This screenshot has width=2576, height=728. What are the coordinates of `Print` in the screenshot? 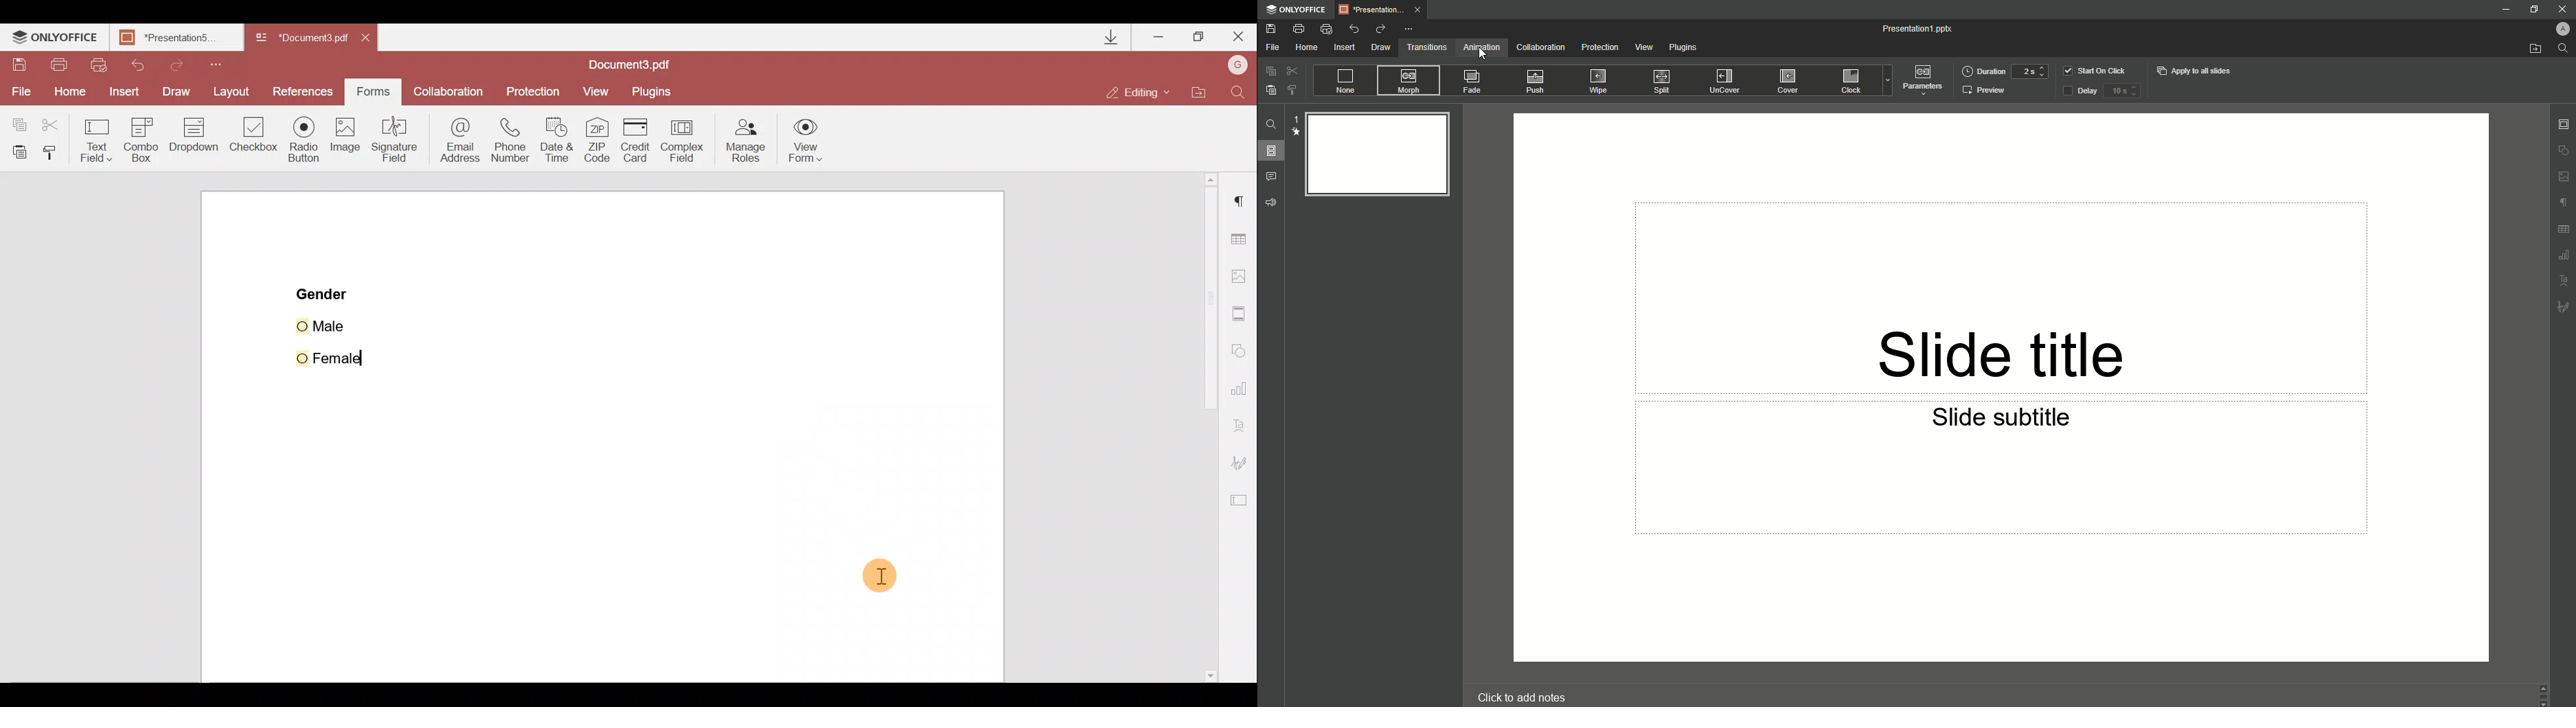 It's located at (1299, 28).